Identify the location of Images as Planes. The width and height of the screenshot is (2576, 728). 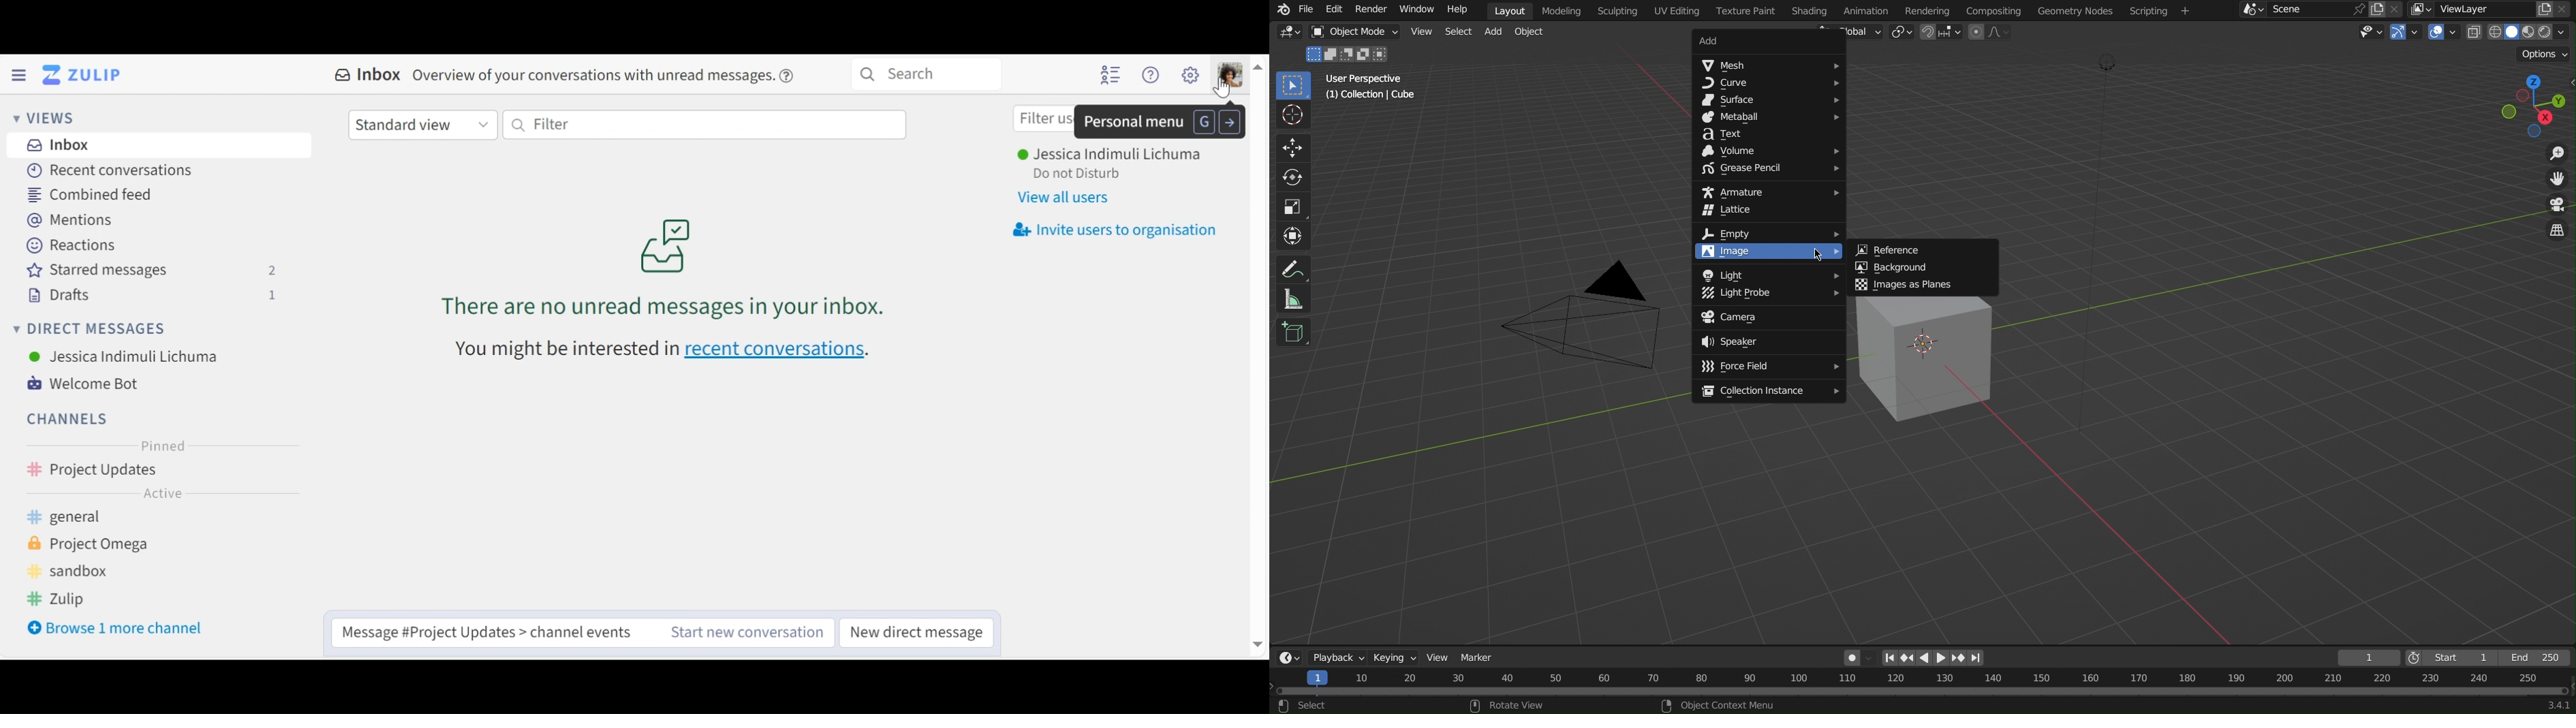
(1925, 284).